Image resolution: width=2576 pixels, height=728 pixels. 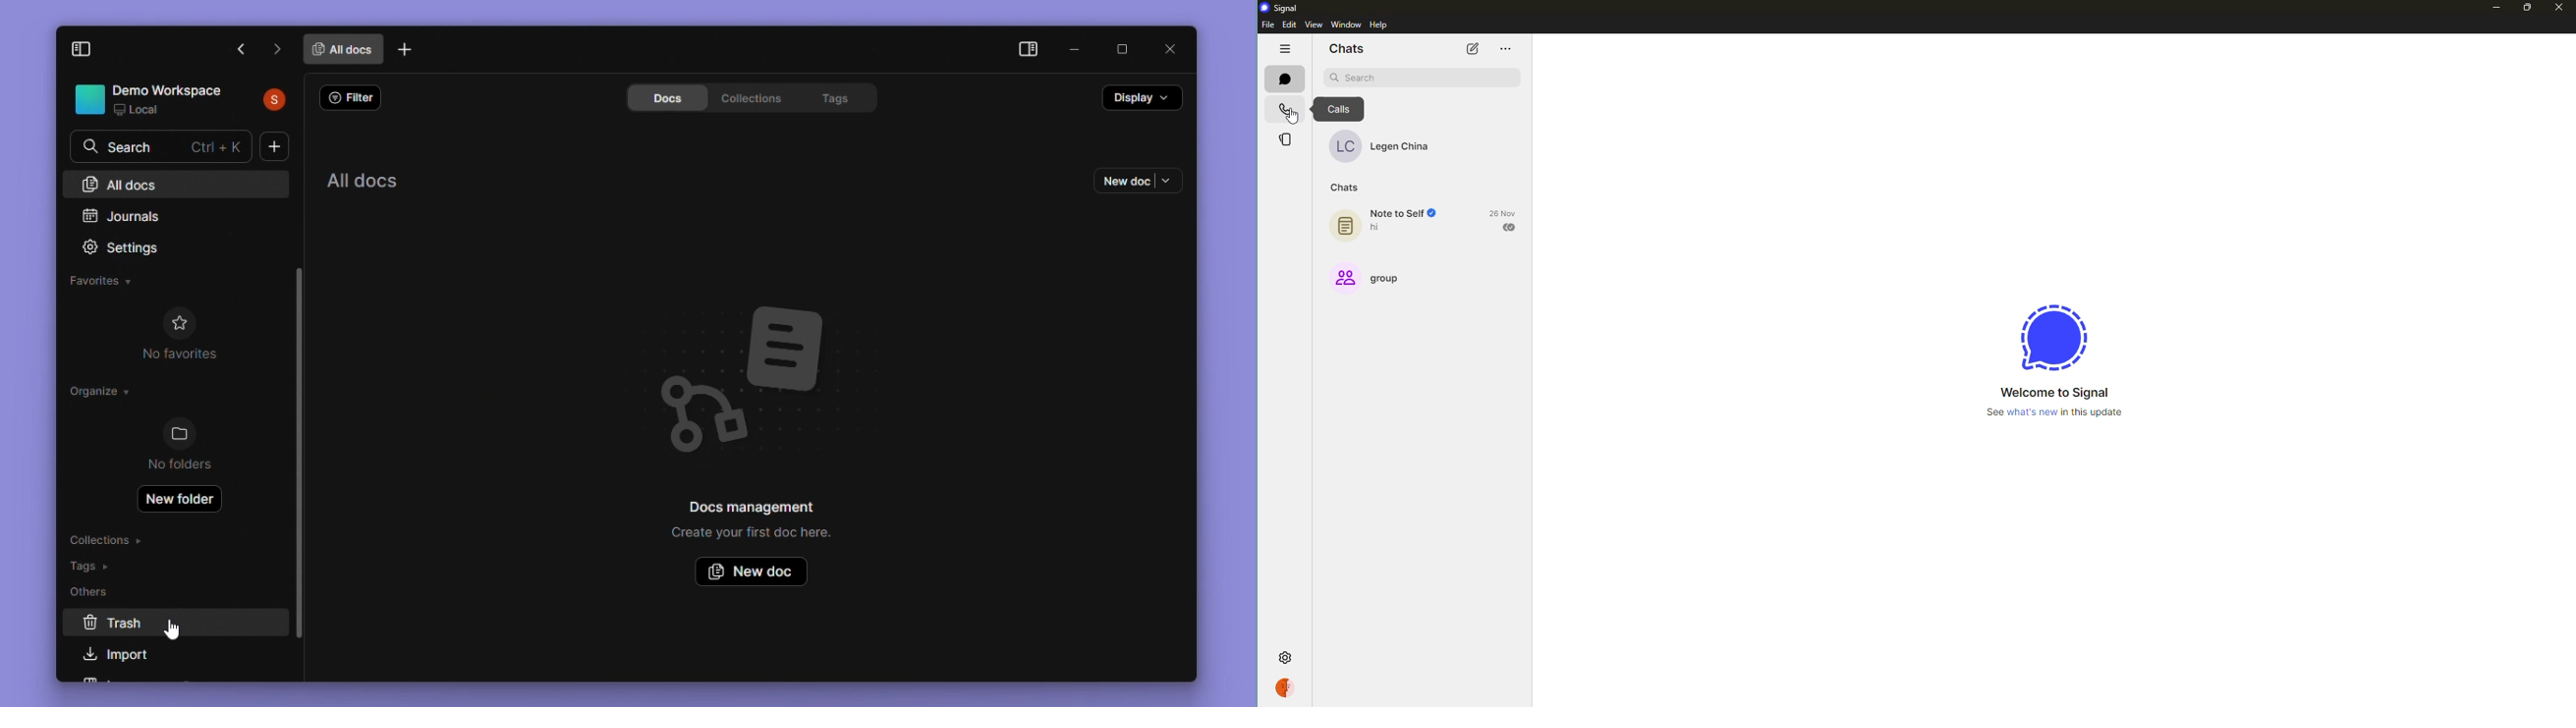 What do you see at coordinates (178, 145) in the screenshot?
I see `Search` at bounding box center [178, 145].